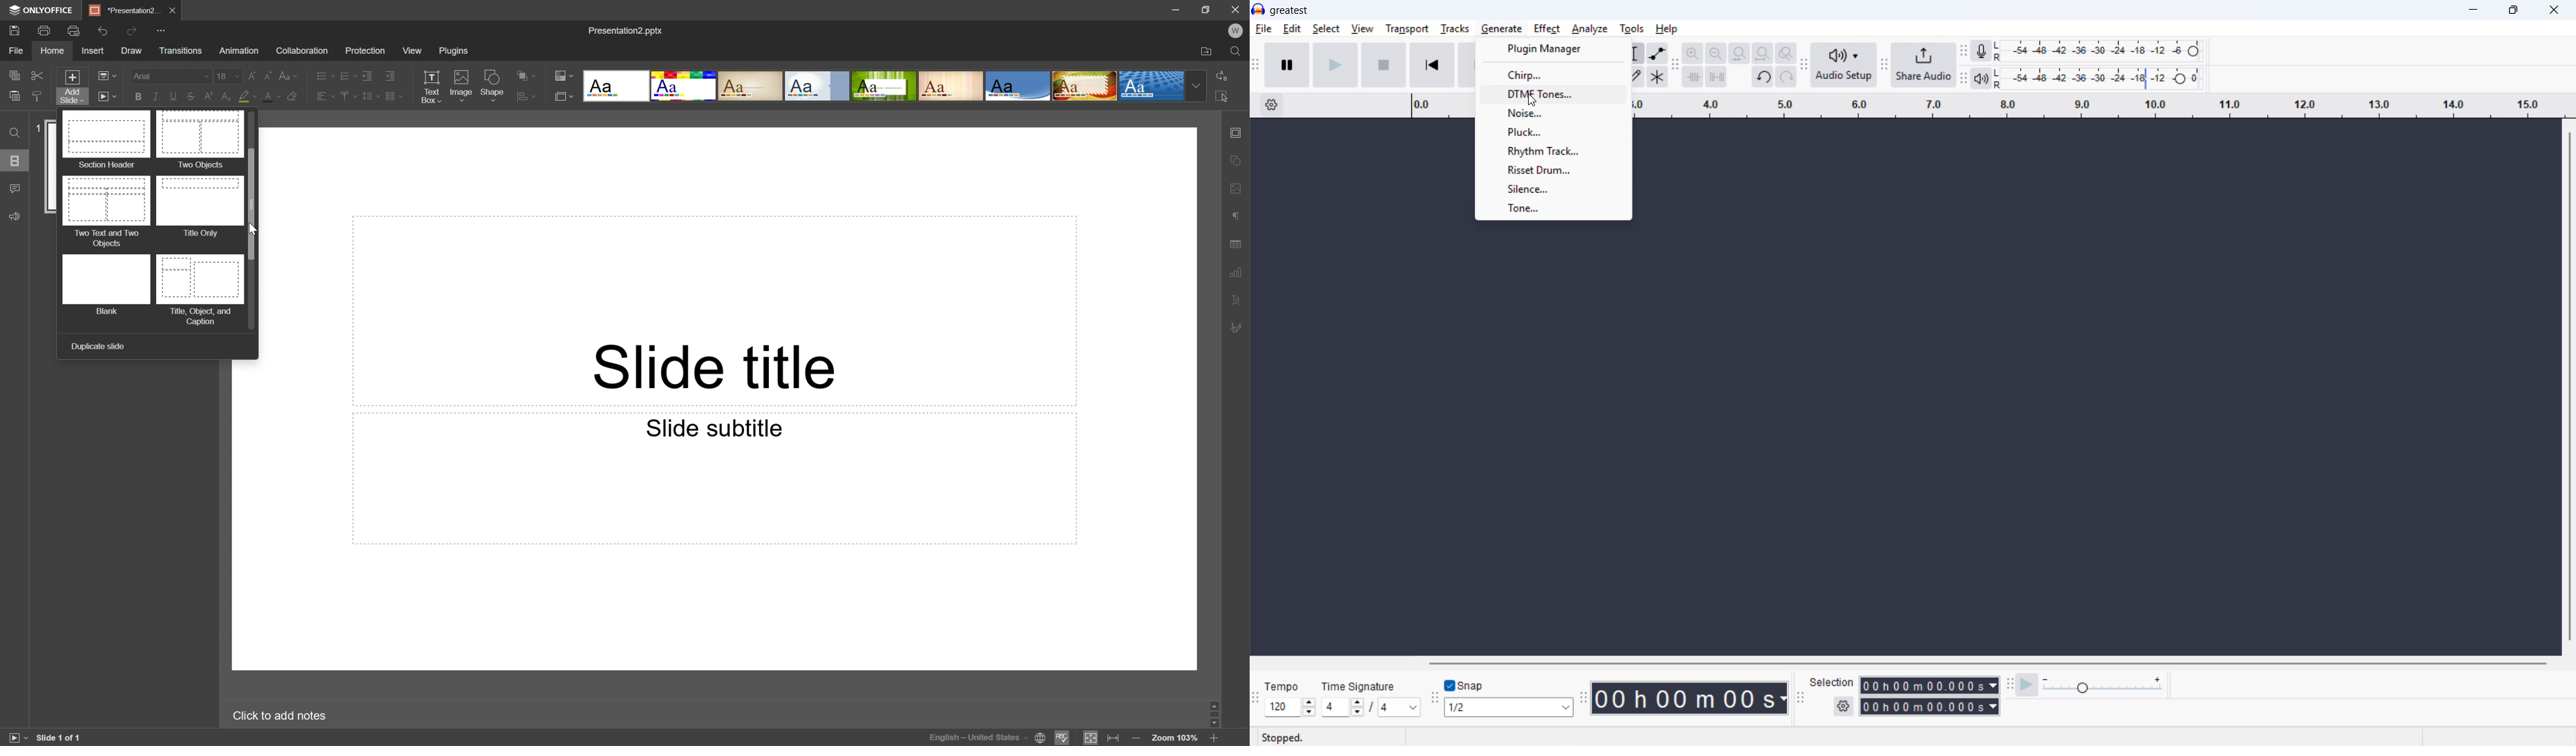  Describe the element at coordinates (528, 73) in the screenshot. I see `Align shape` at that location.